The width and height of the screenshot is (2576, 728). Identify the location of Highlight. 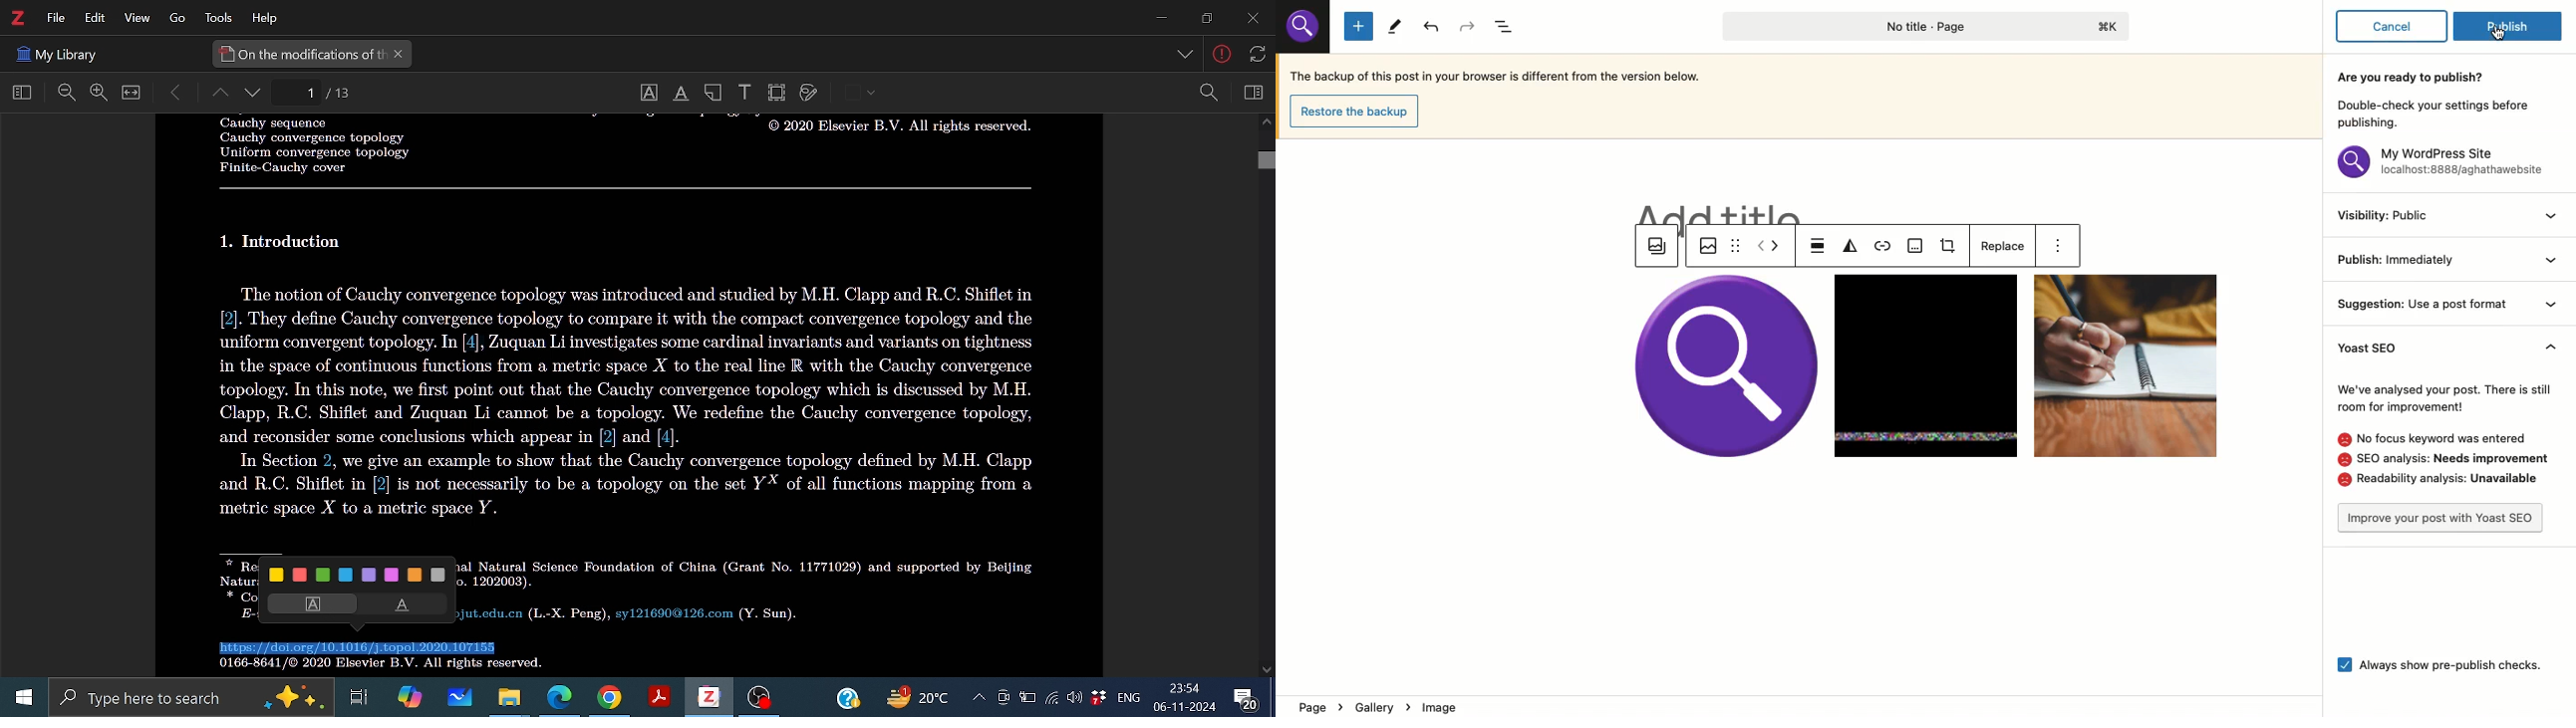
(308, 603).